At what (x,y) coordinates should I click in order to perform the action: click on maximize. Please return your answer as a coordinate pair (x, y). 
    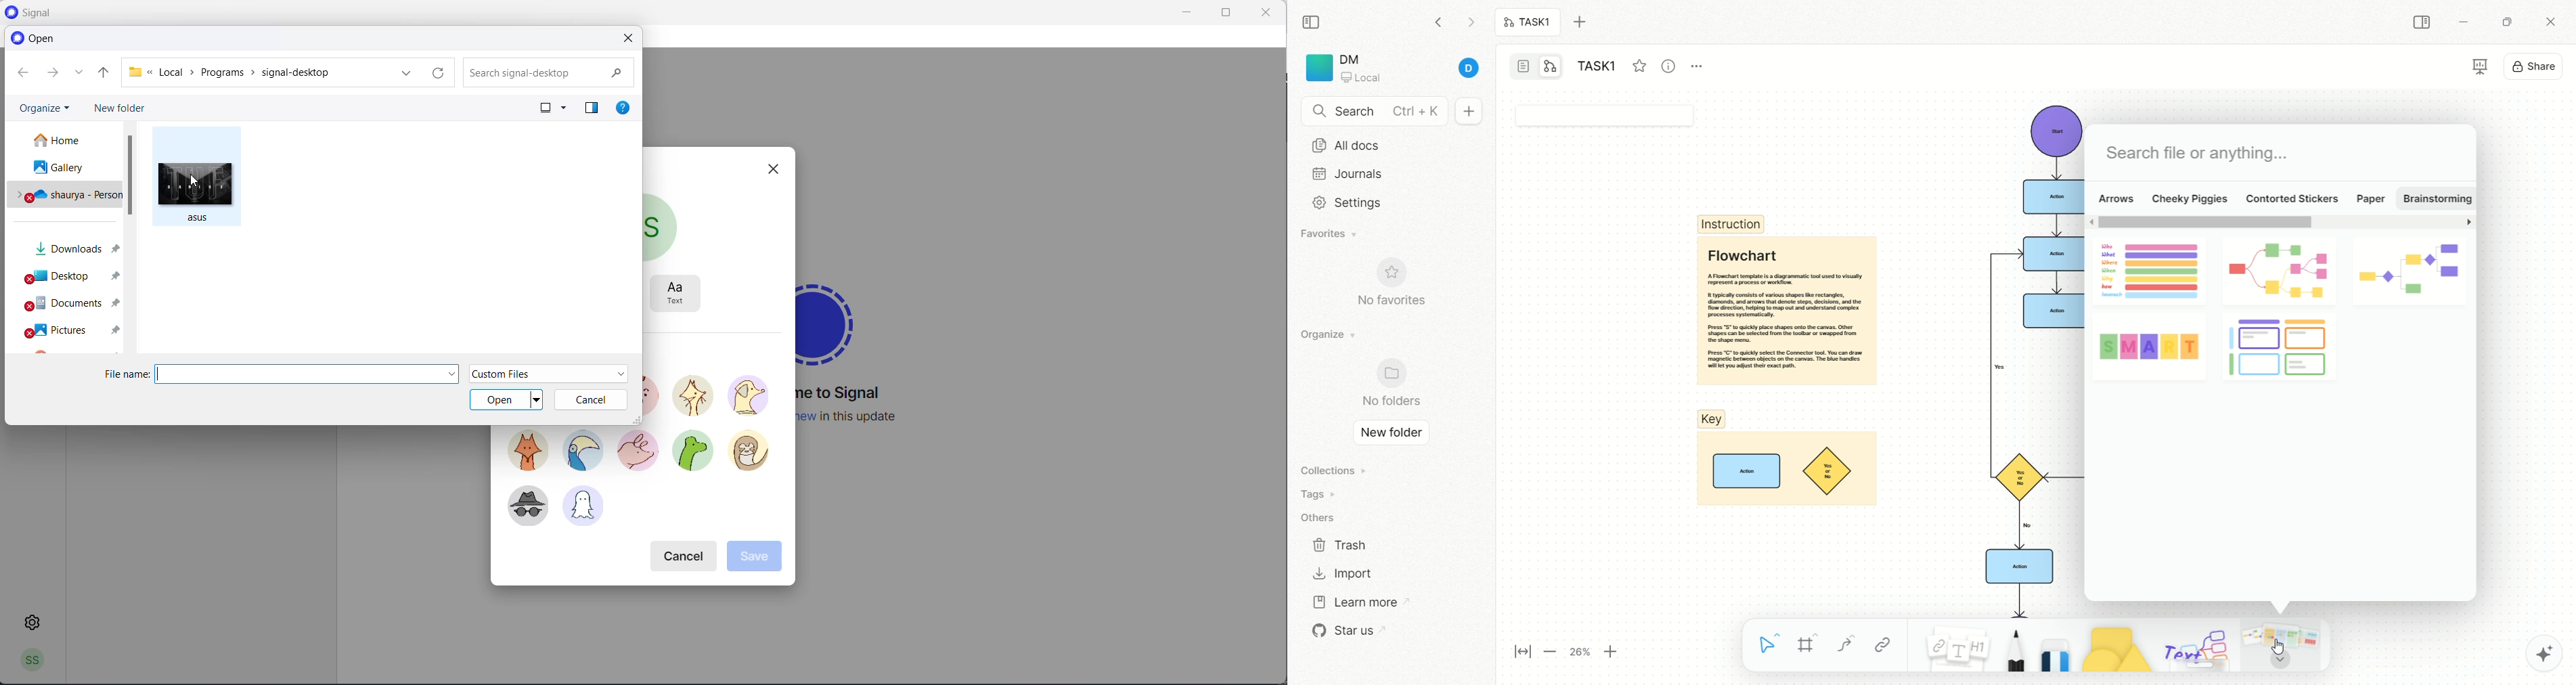
    Looking at the image, I should click on (1222, 13).